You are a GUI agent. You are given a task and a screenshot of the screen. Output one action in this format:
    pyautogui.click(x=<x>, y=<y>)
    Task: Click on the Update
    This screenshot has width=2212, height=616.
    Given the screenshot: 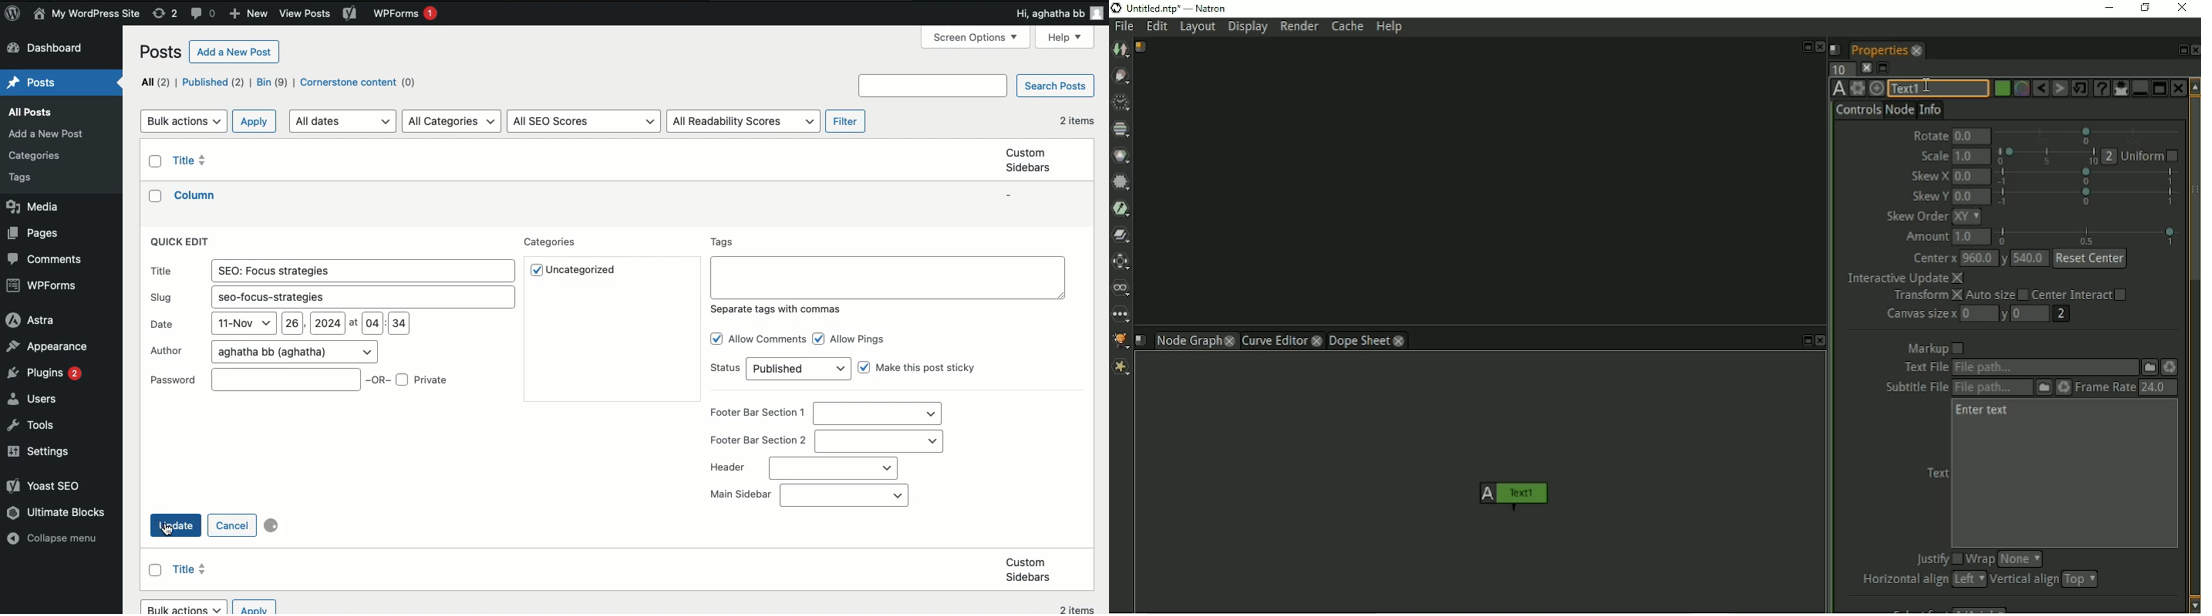 What is the action you would take?
    pyautogui.click(x=180, y=525)
    